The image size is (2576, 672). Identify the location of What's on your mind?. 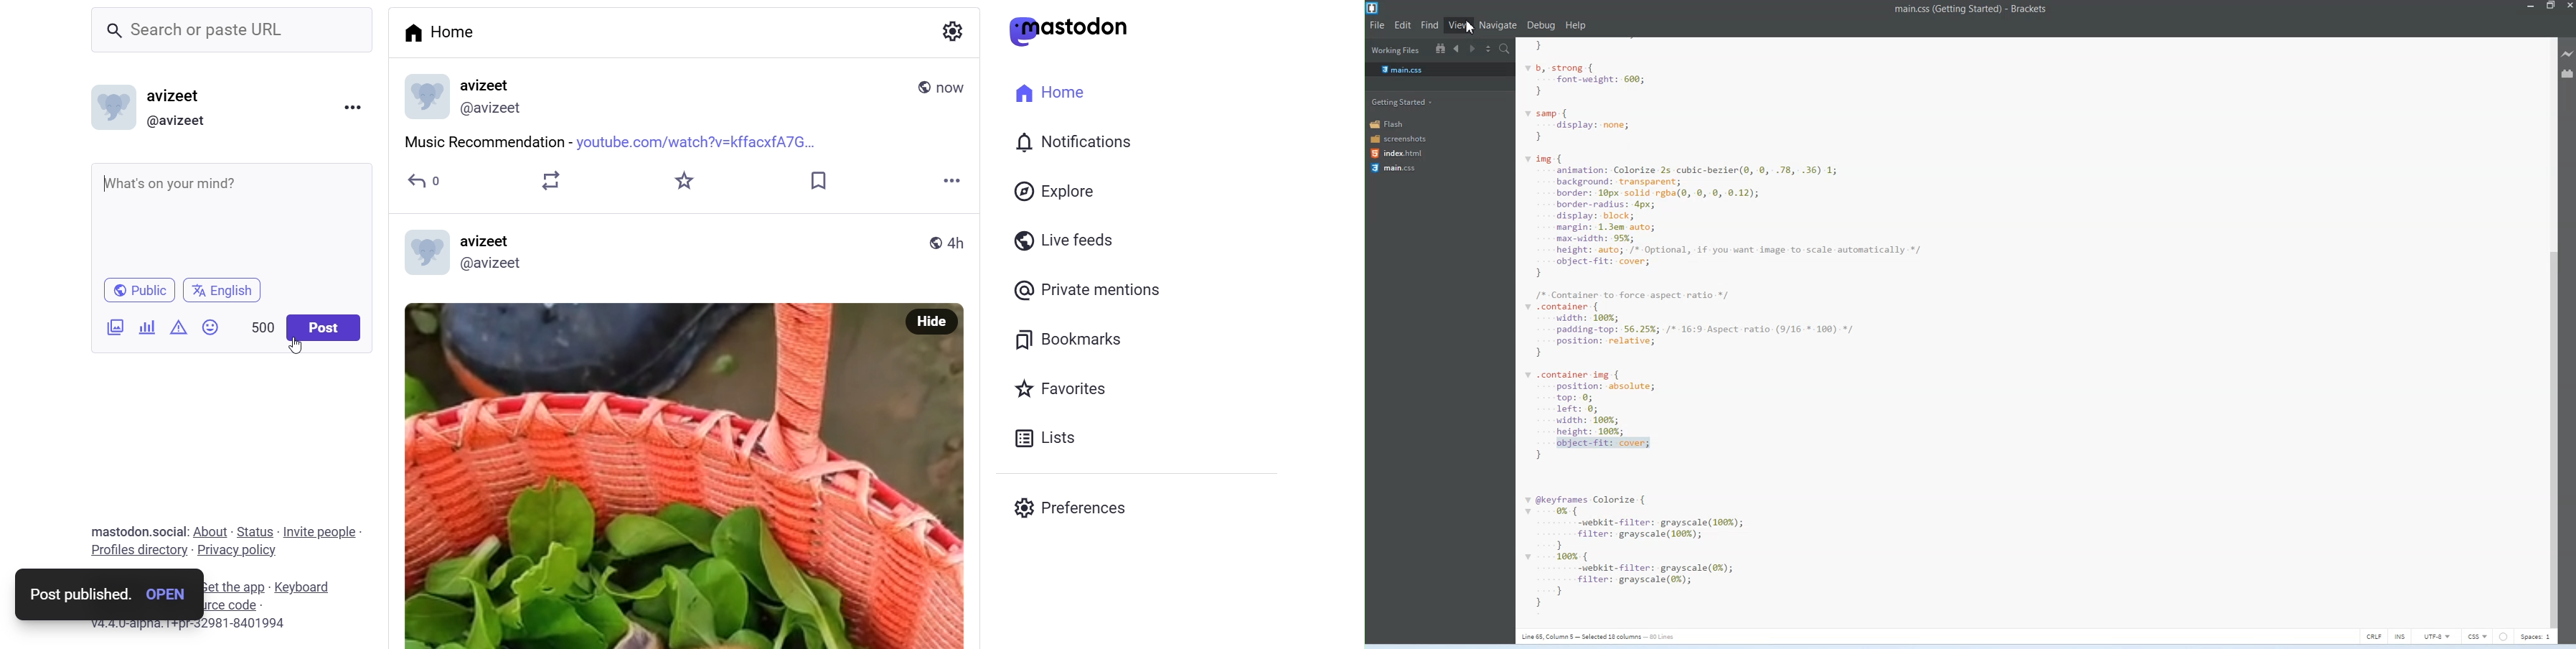
(234, 215).